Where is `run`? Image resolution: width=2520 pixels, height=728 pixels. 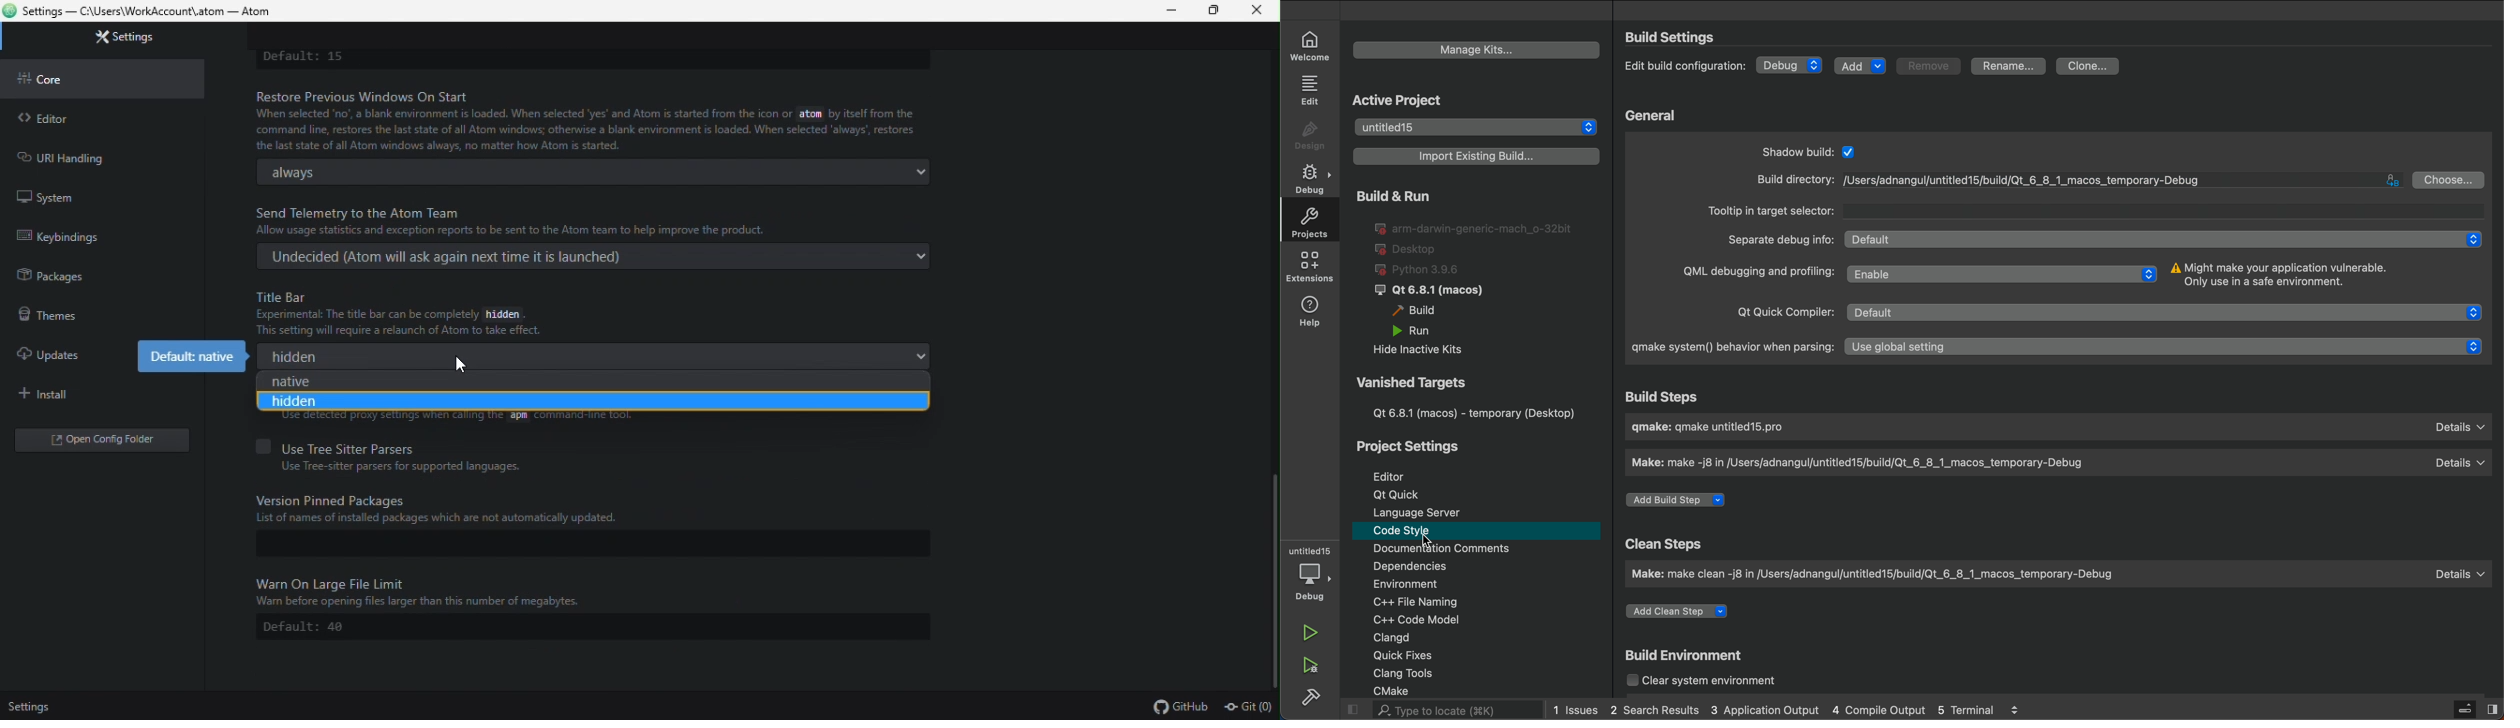
run is located at coordinates (1311, 634).